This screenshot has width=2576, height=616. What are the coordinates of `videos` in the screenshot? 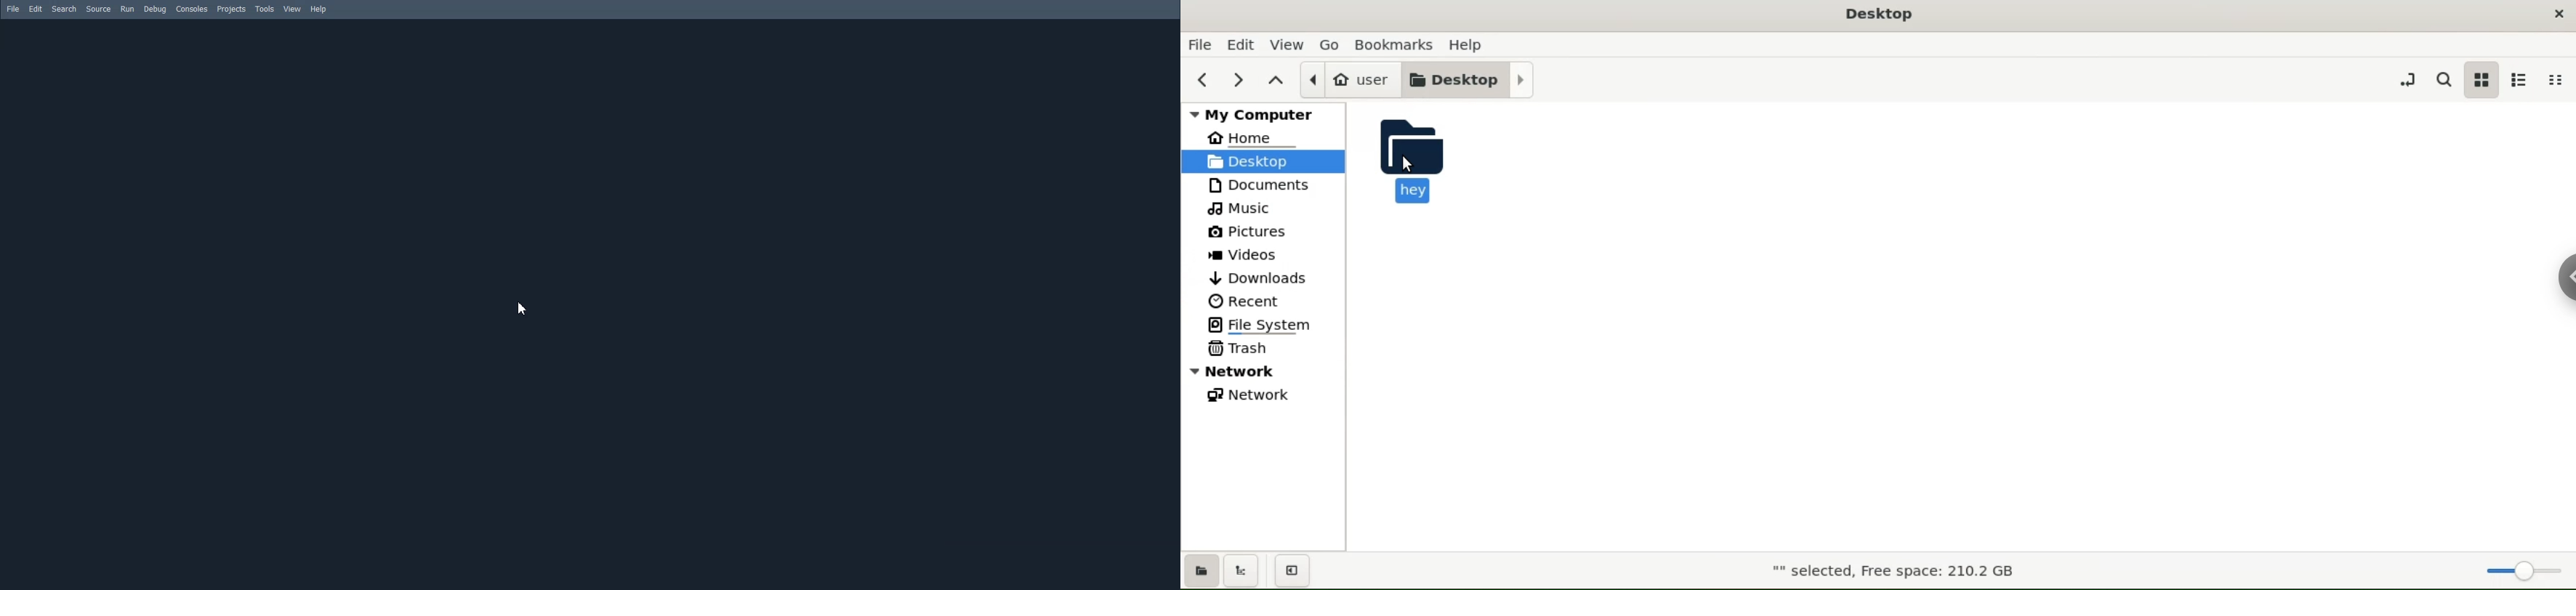 It's located at (1262, 254).